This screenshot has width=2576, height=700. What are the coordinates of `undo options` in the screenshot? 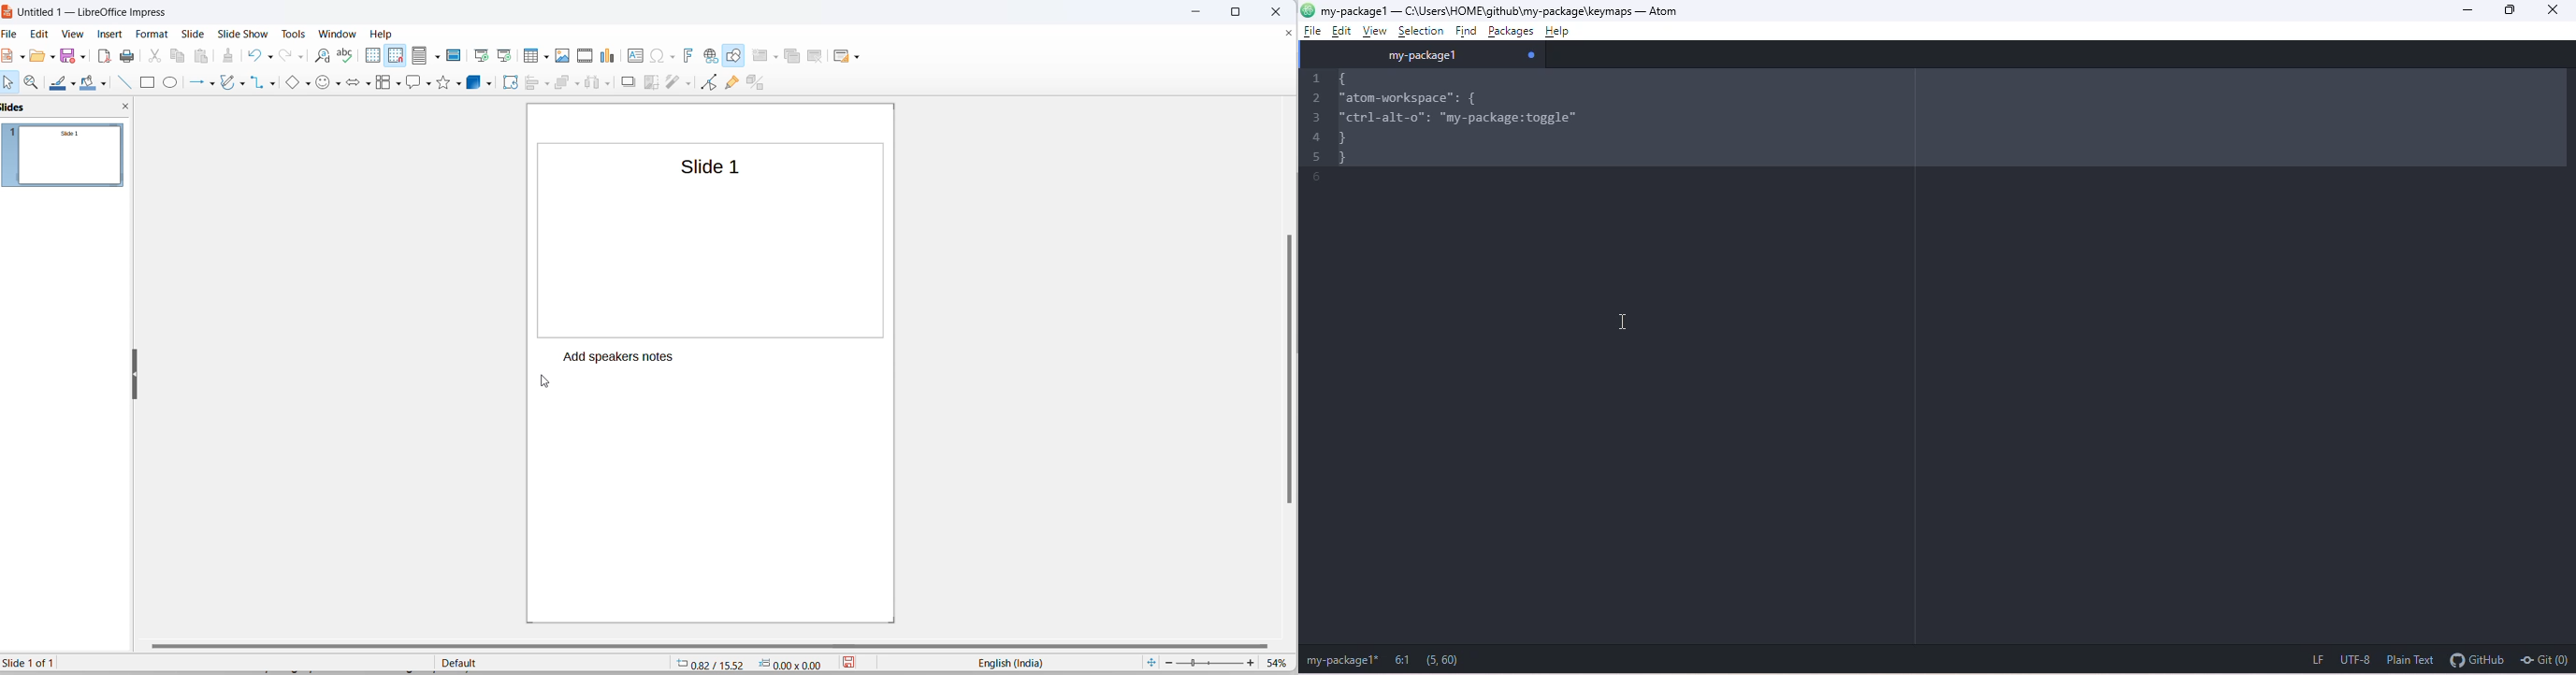 It's located at (270, 56).